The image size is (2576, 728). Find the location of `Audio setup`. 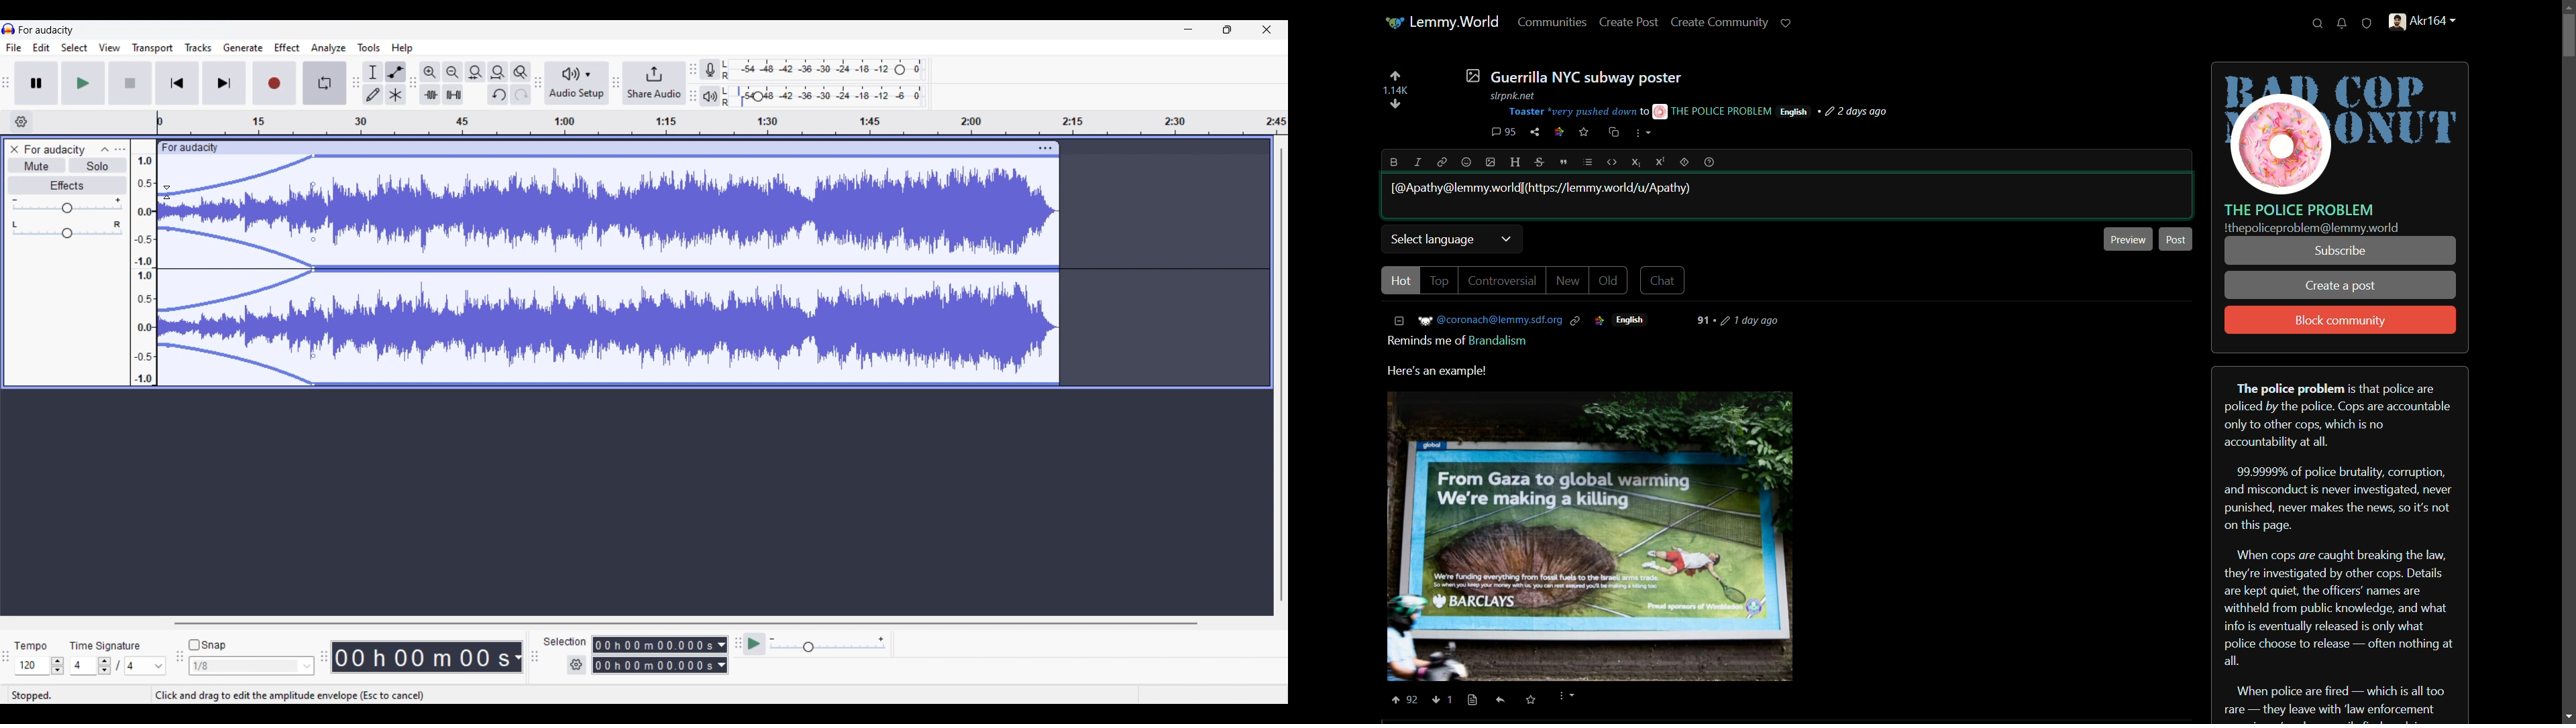

Audio setup is located at coordinates (577, 83).